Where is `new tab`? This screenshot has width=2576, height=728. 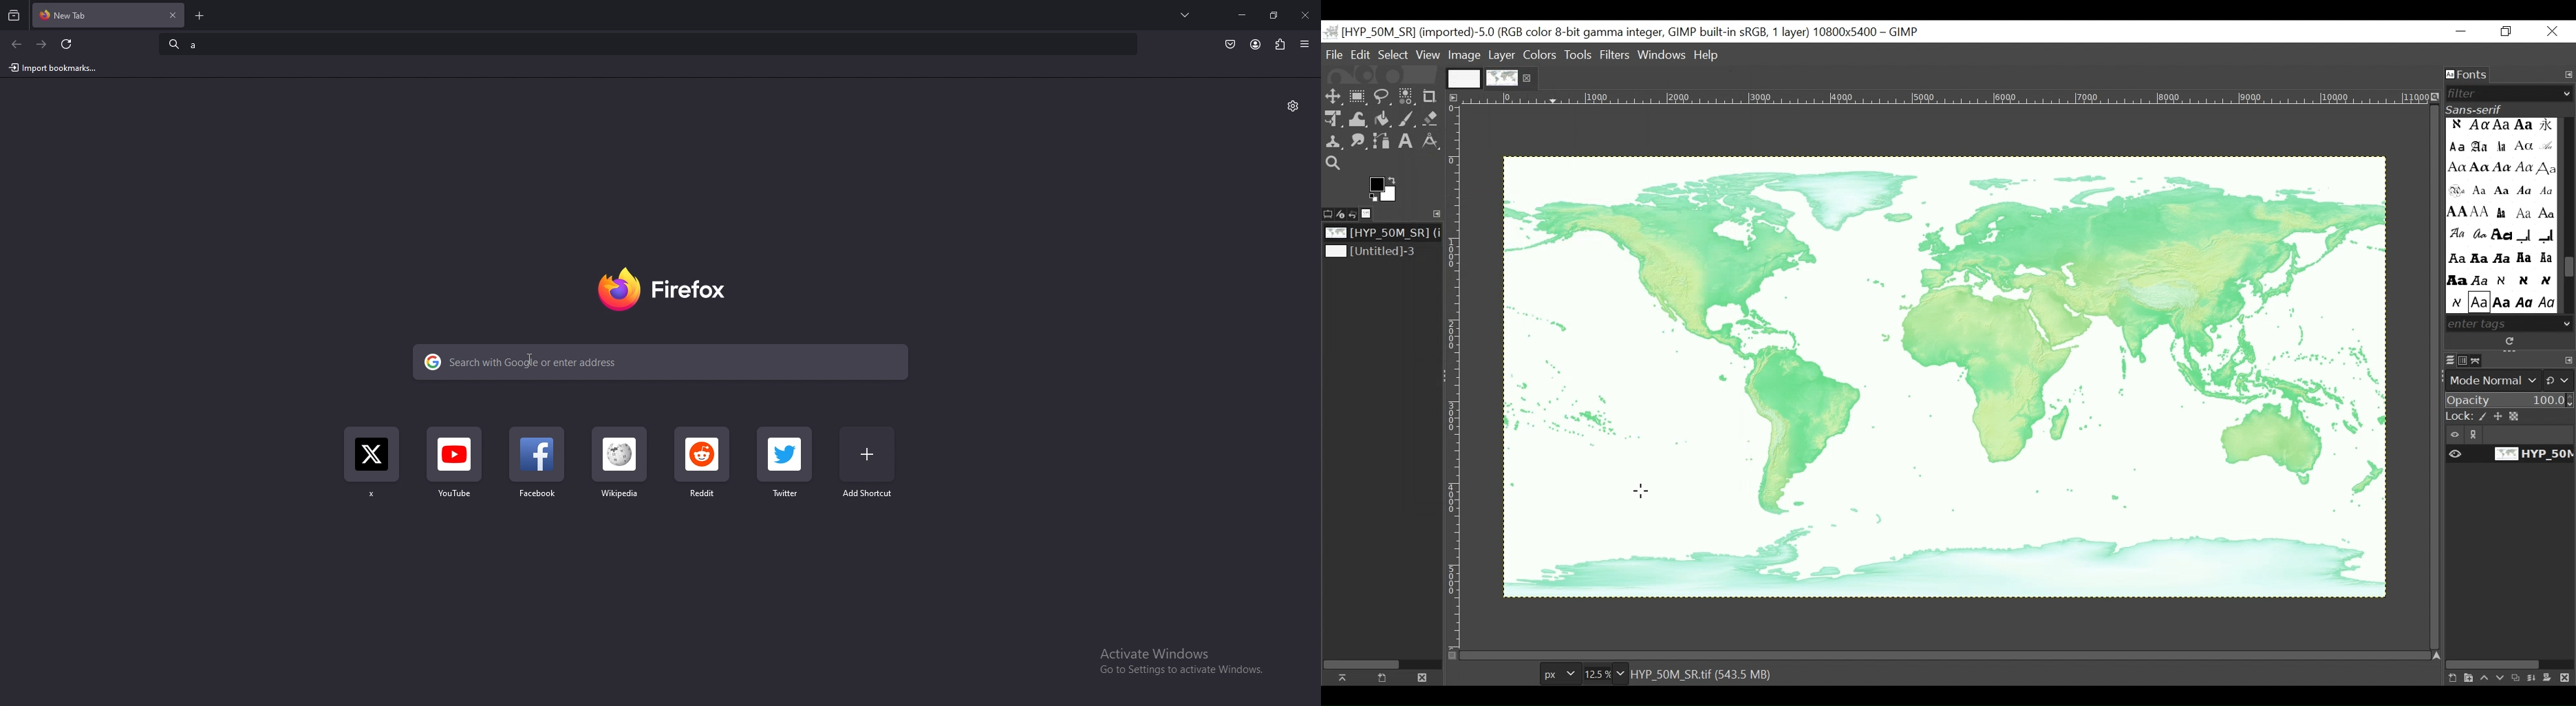
new tab is located at coordinates (202, 16).